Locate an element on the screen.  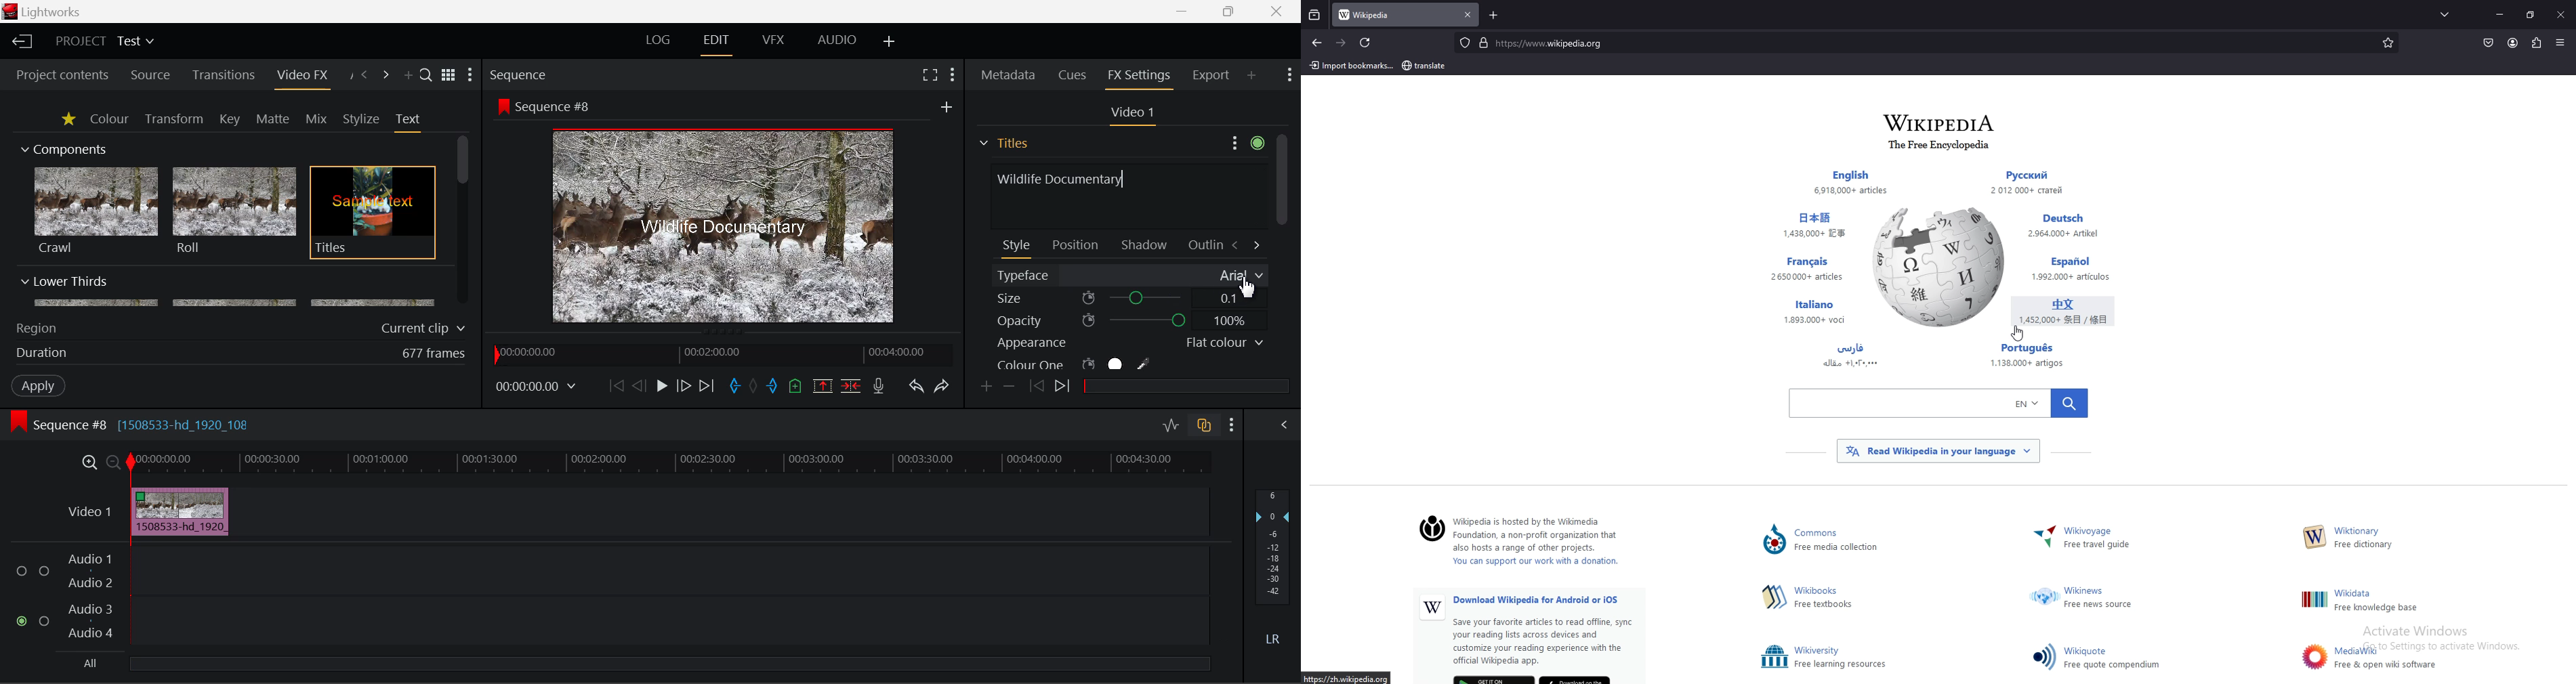
backward is located at coordinates (1317, 44).